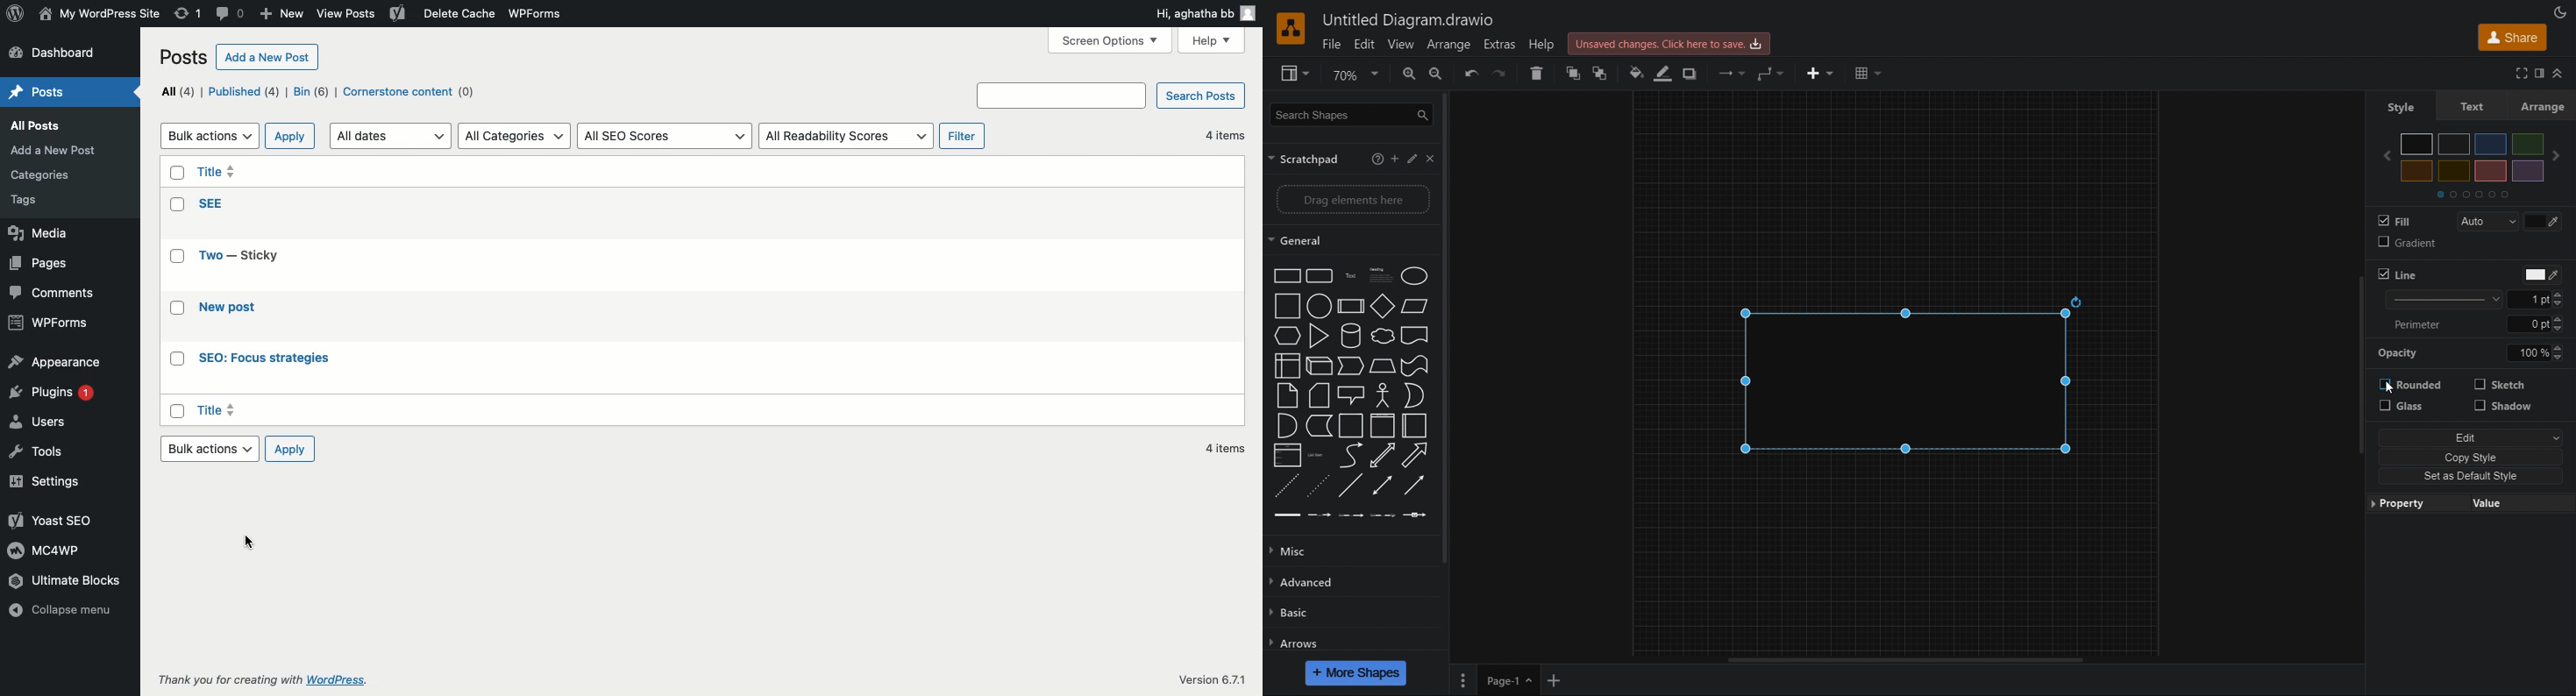 Image resolution: width=2576 pixels, height=700 pixels. What do you see at coordinates (1203, 95) in the screenshot?
I see `Search posts` at bounding box center [1203, 95].